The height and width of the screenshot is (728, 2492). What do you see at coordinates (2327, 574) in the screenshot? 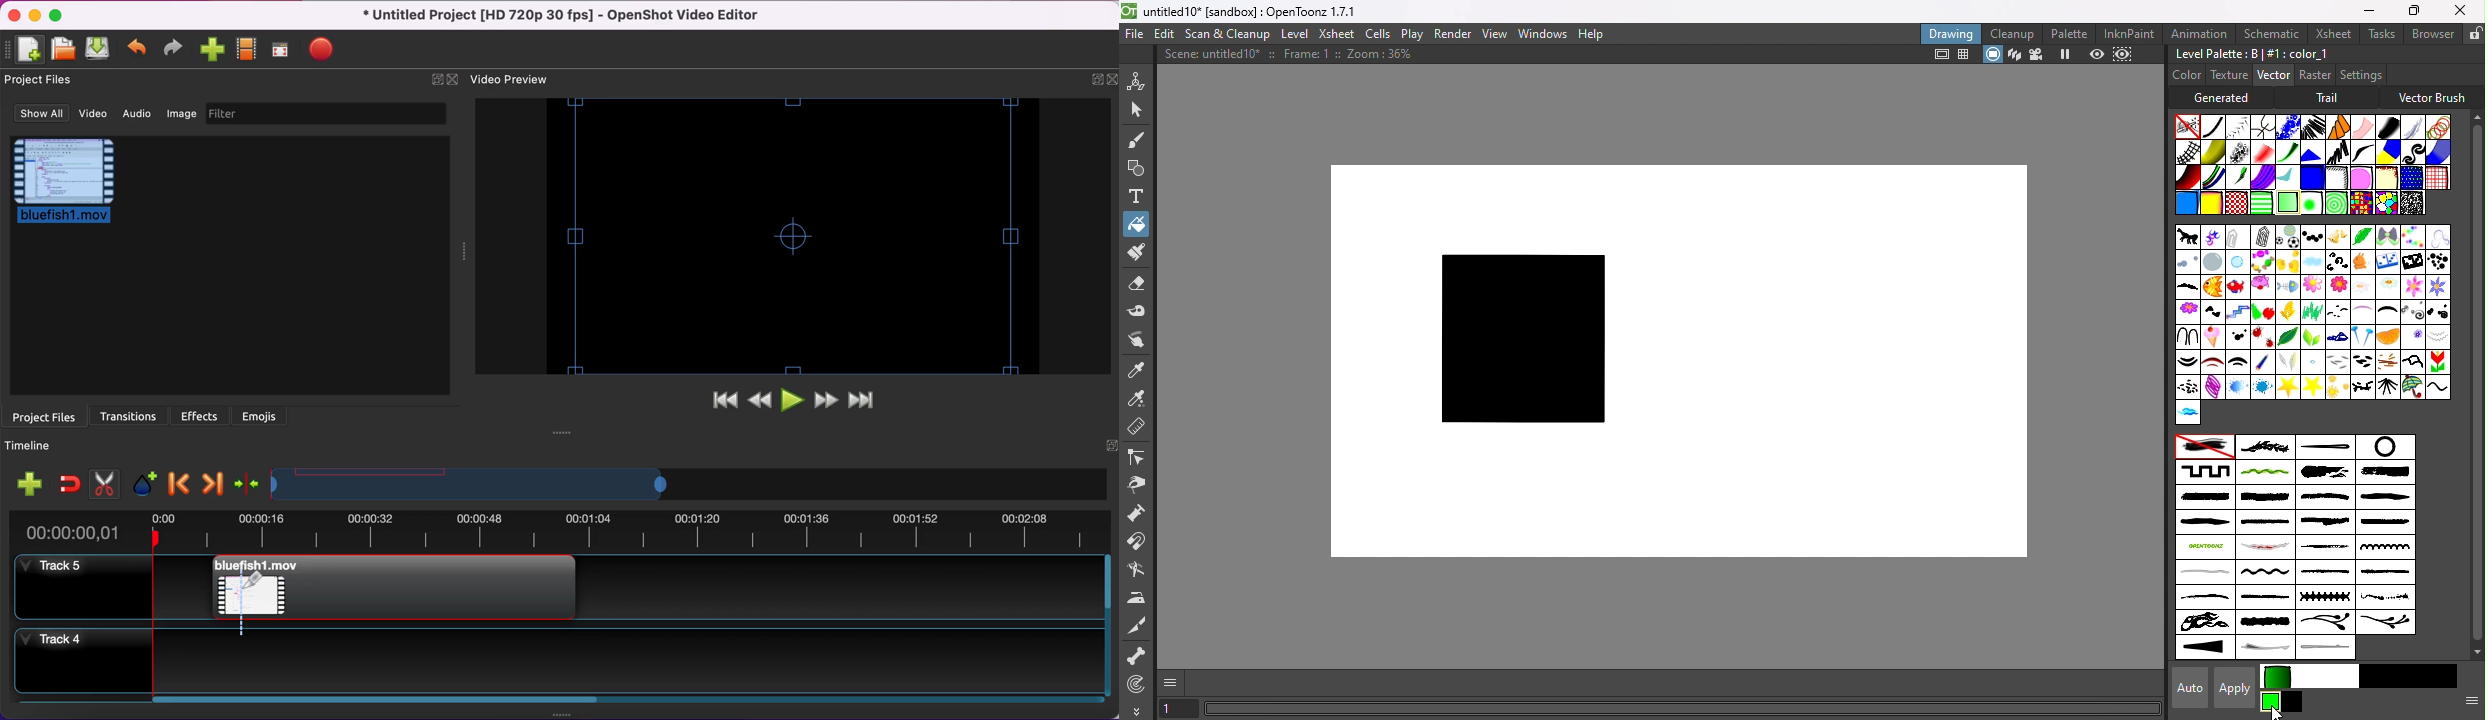
I see `small_brush` at bounding box center [2327, 574].